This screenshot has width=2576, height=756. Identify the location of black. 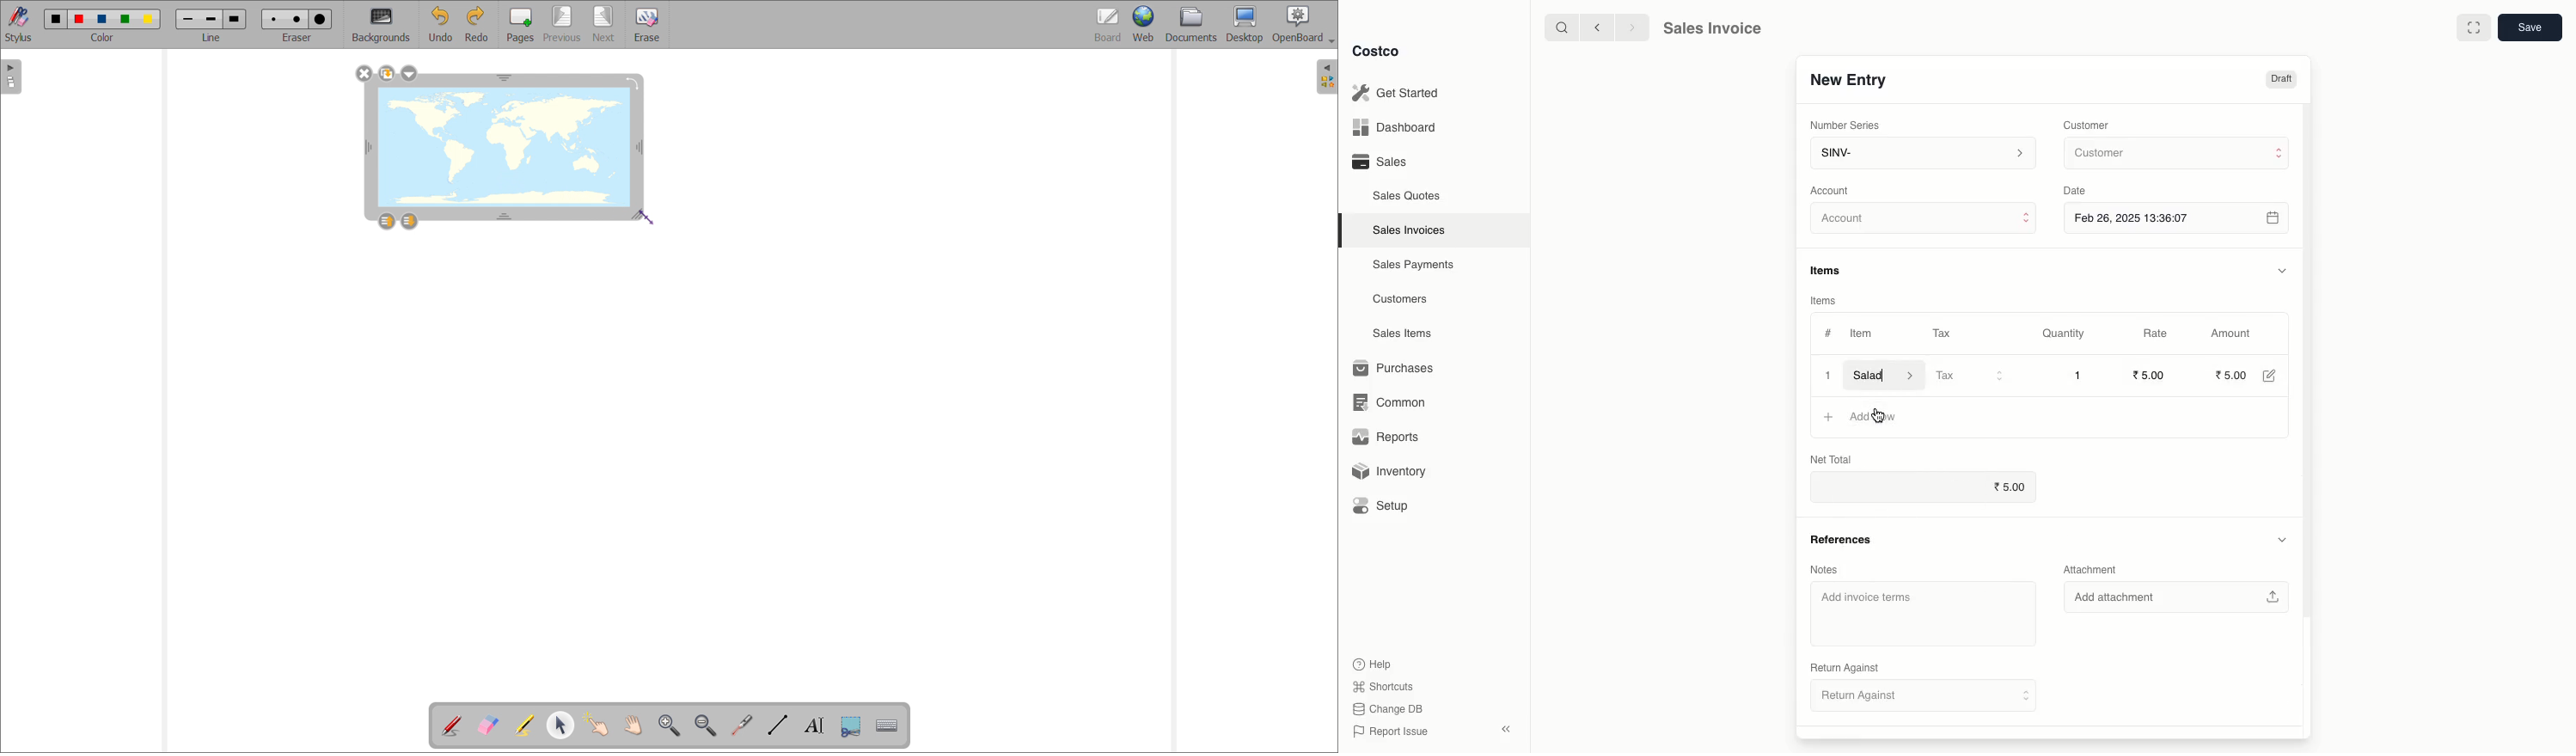
(56, 19).